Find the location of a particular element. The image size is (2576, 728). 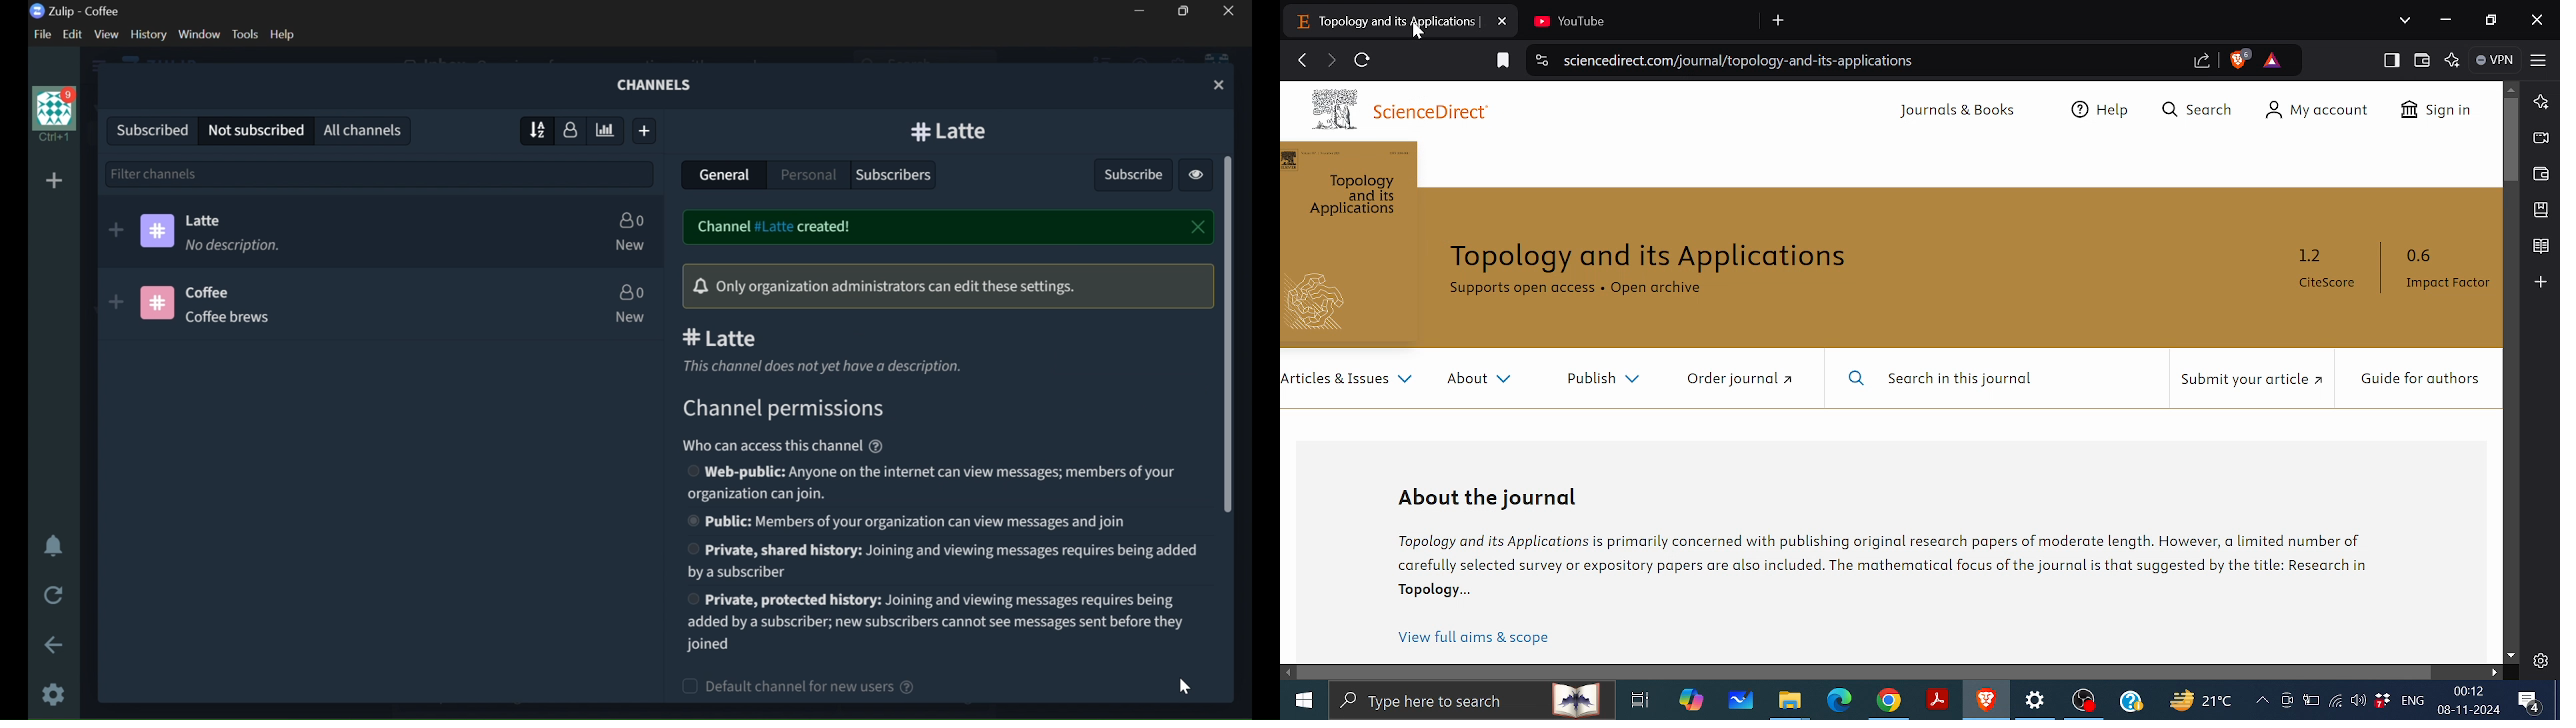

CLOSE is located at coordinates (1220, 85).